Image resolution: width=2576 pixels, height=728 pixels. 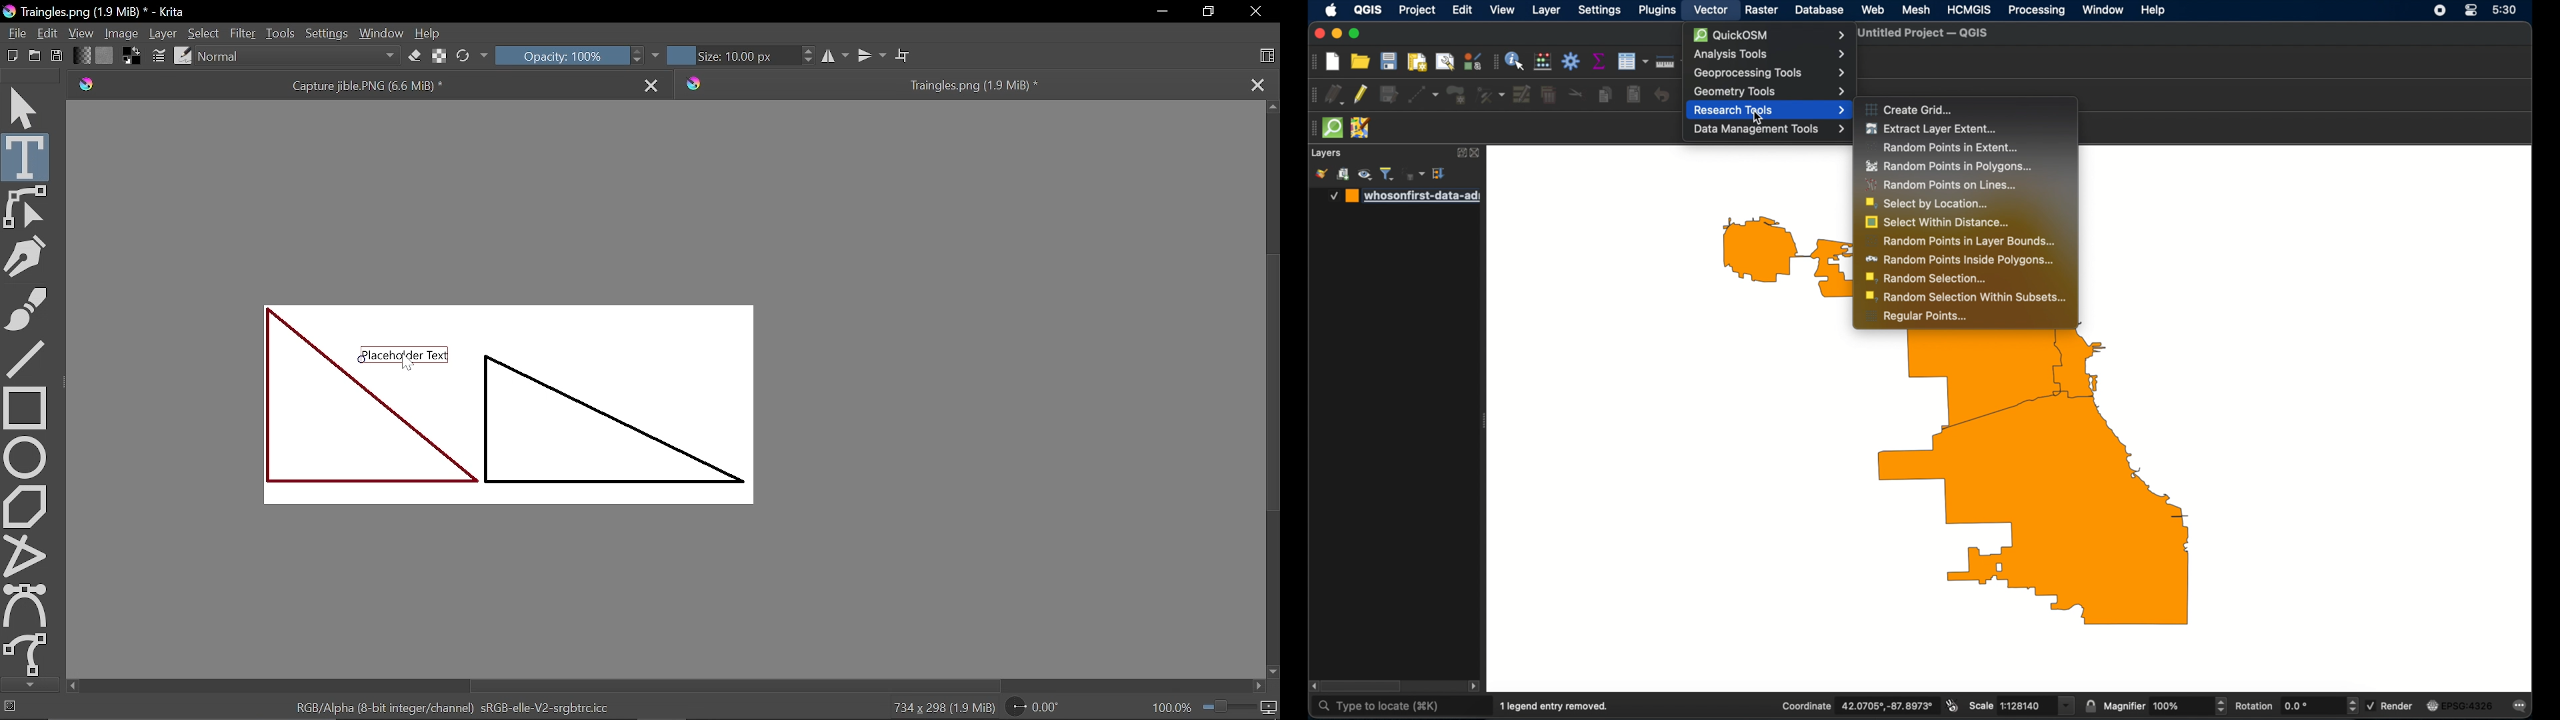 What do you see at coordinates (49, 32) in the screenshot?
I see `Edit` at bounding box center [49, 32].